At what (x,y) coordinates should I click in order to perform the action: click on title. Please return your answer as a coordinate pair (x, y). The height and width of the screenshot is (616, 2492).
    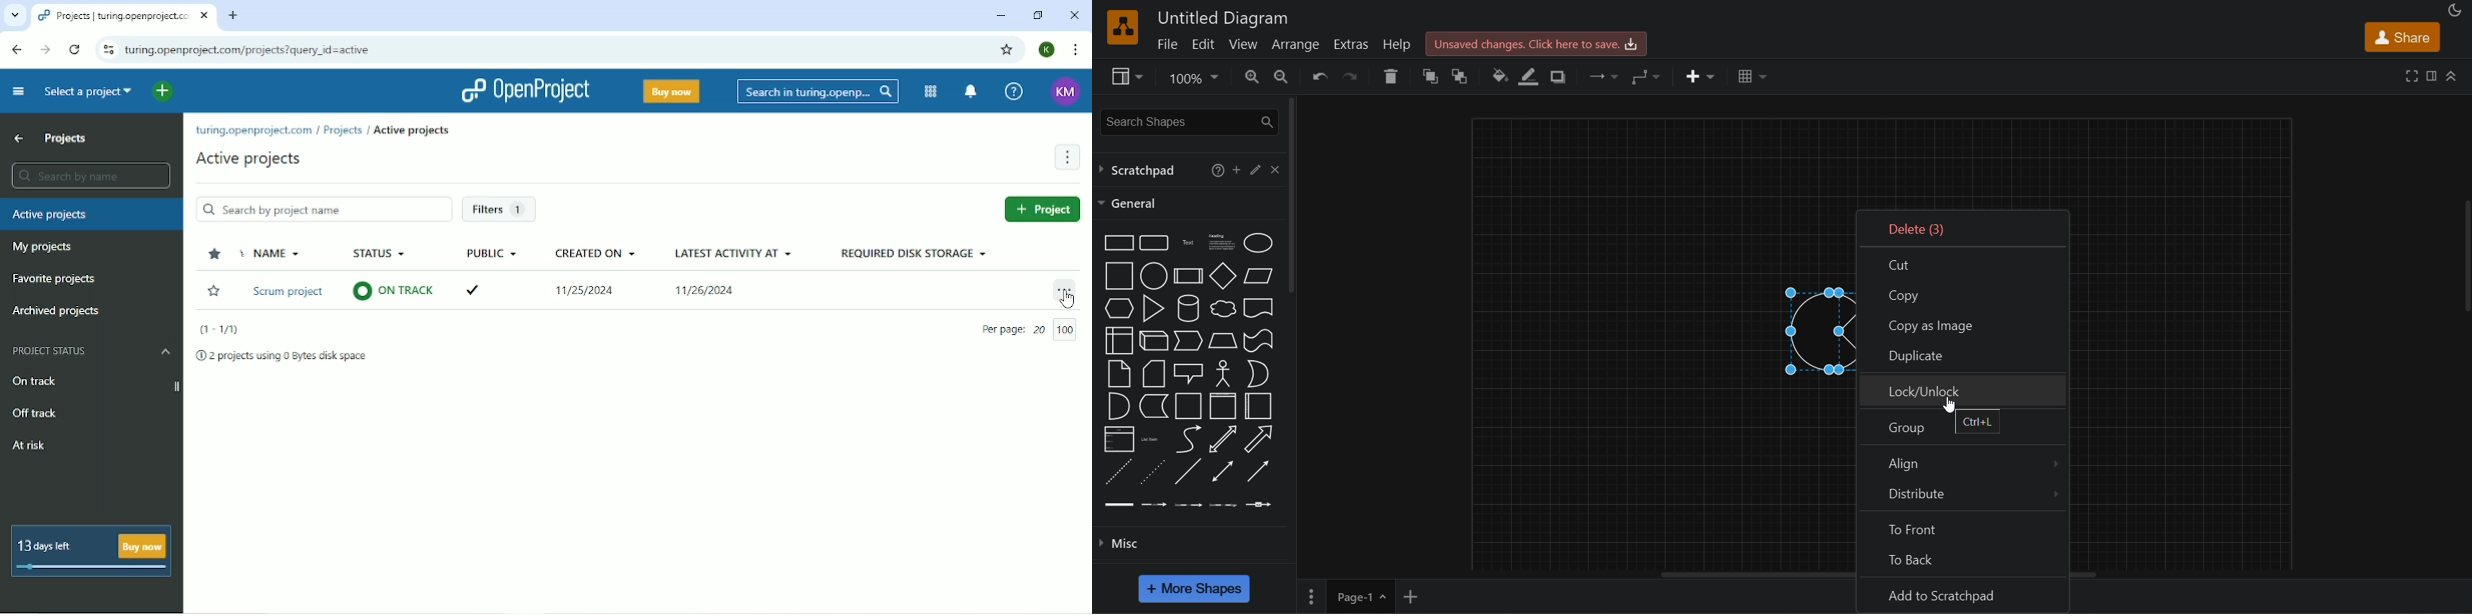
    Looking at the image, I should click on (1224, 19).